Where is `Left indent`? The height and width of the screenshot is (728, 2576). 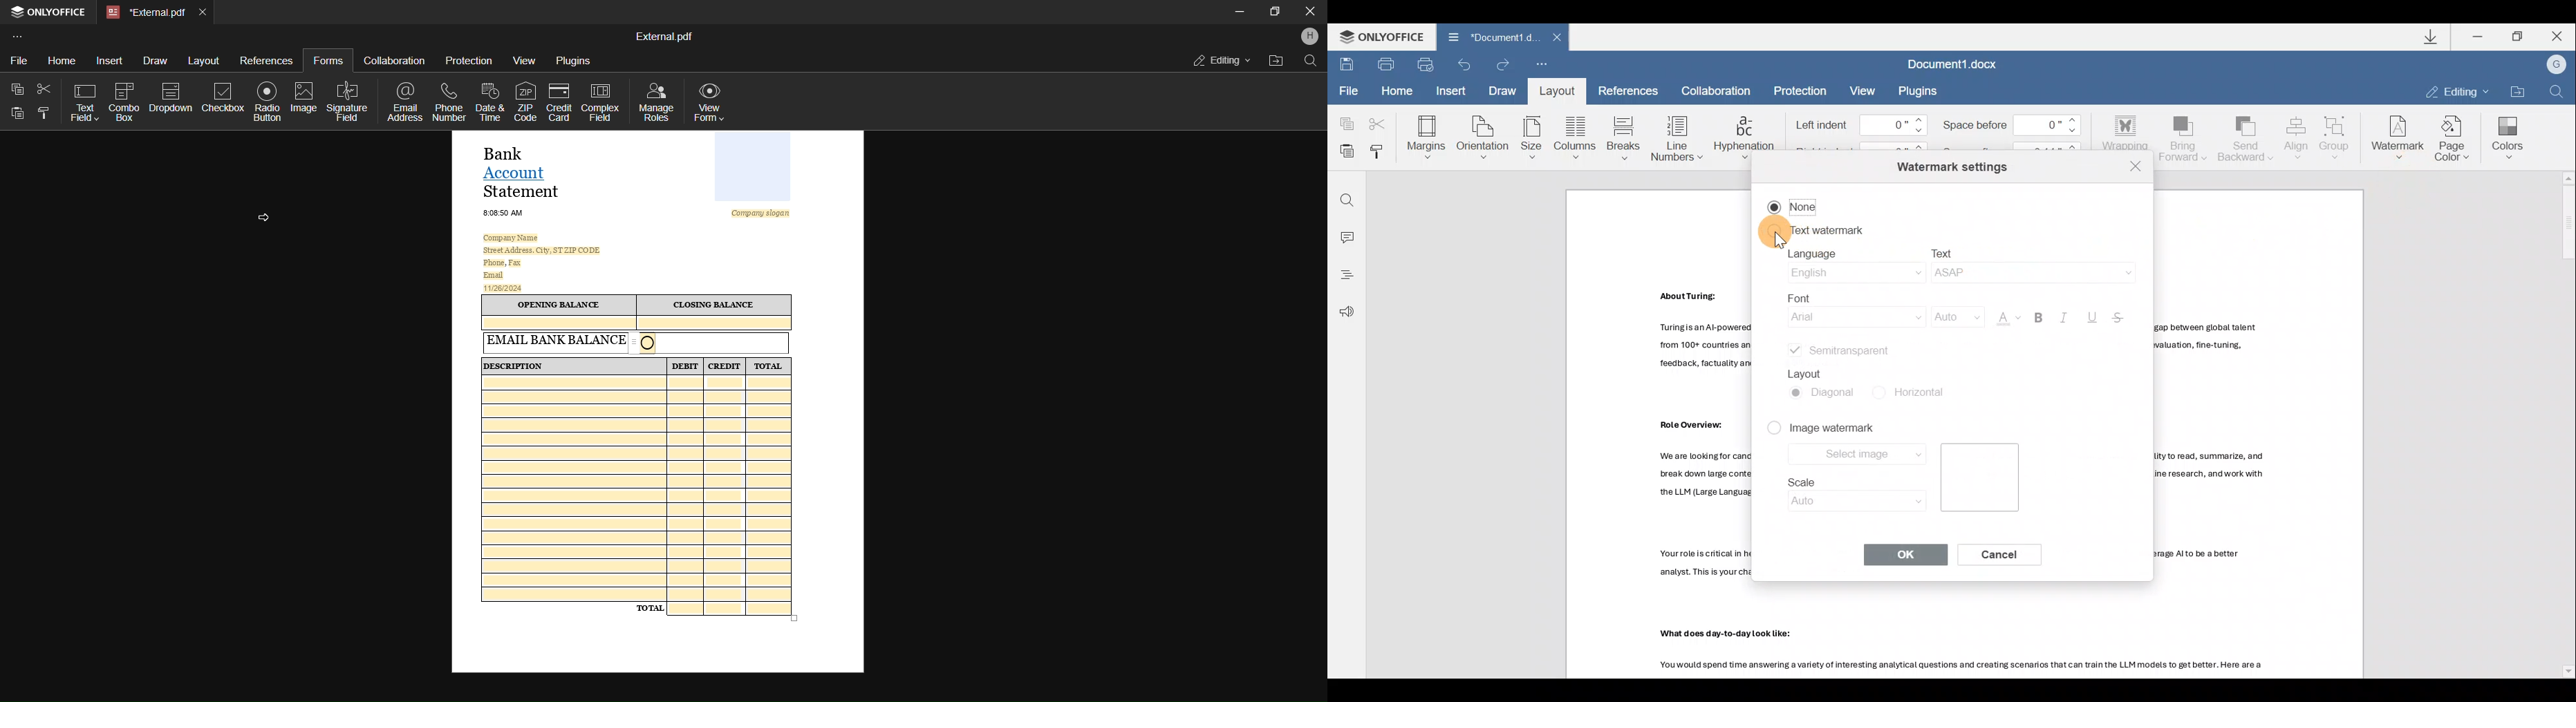
Left indent is located at coordinates (1857, 124).